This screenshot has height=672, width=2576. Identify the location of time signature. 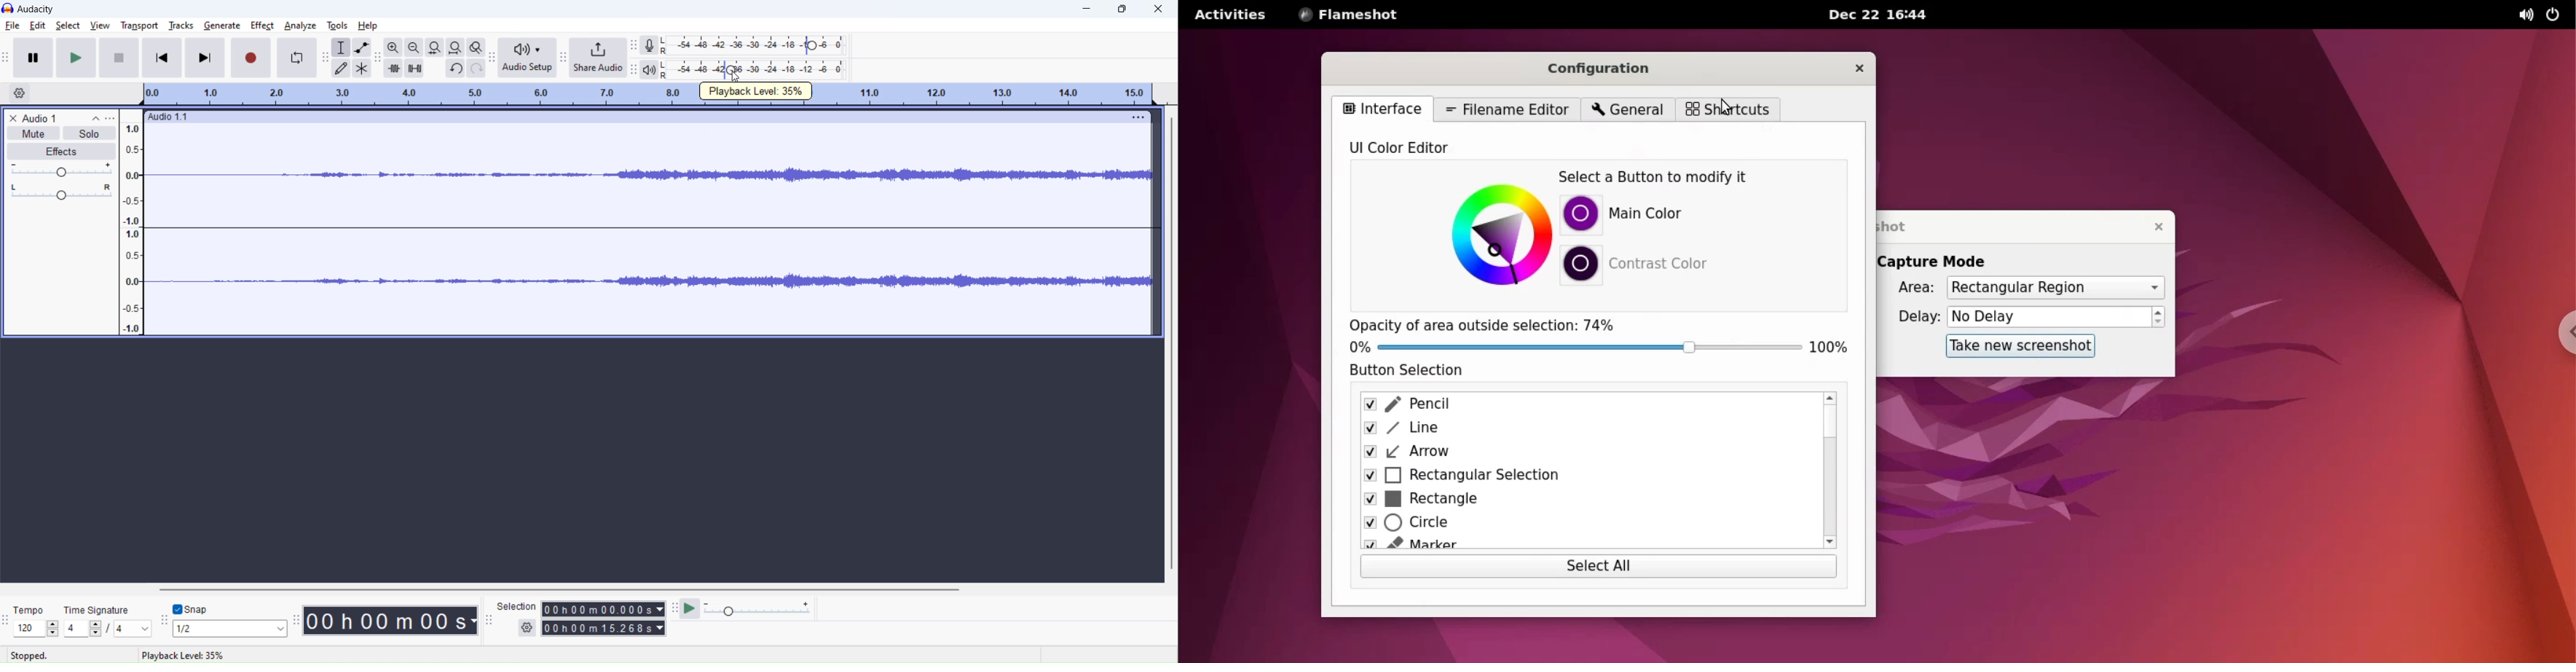
(107, 628).